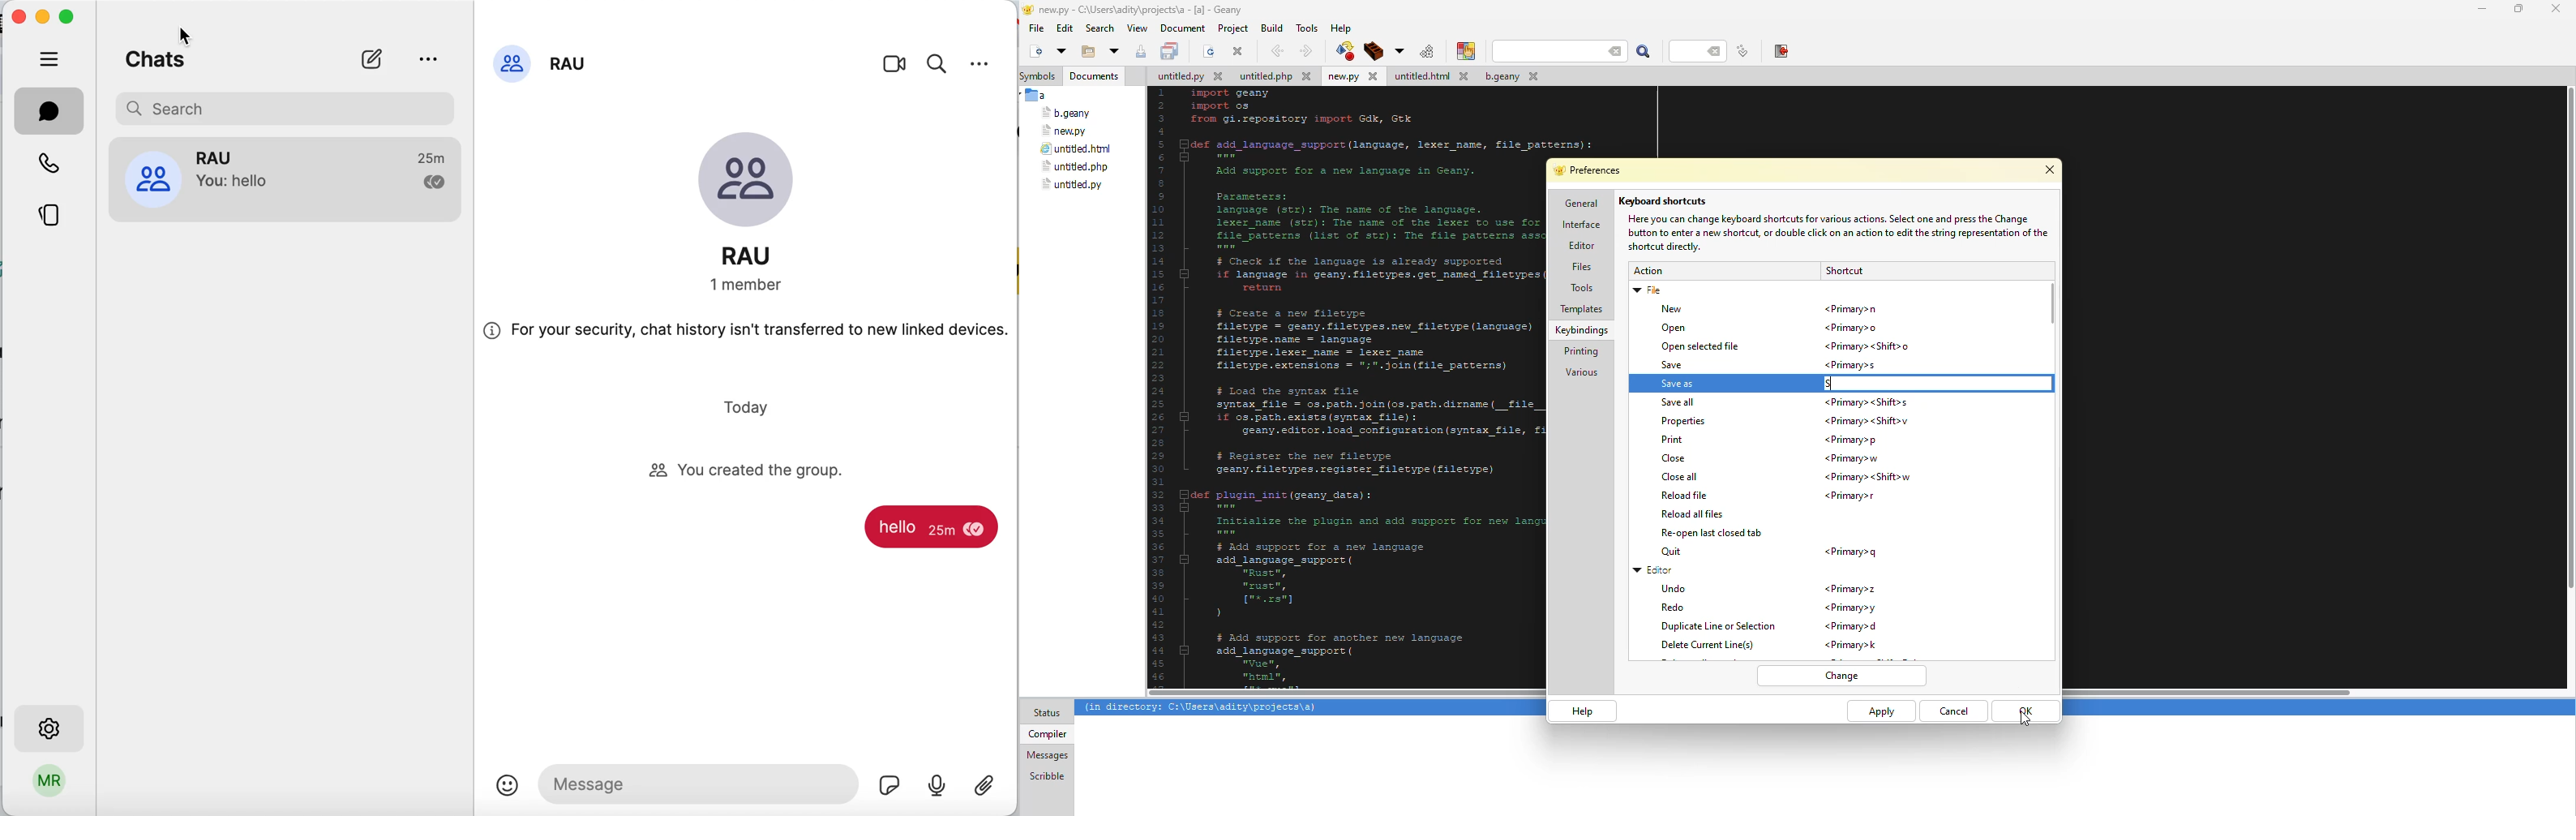  Describe the element at coordinates (1843, 271) in the screenshot. I see `shortcut` at that location.